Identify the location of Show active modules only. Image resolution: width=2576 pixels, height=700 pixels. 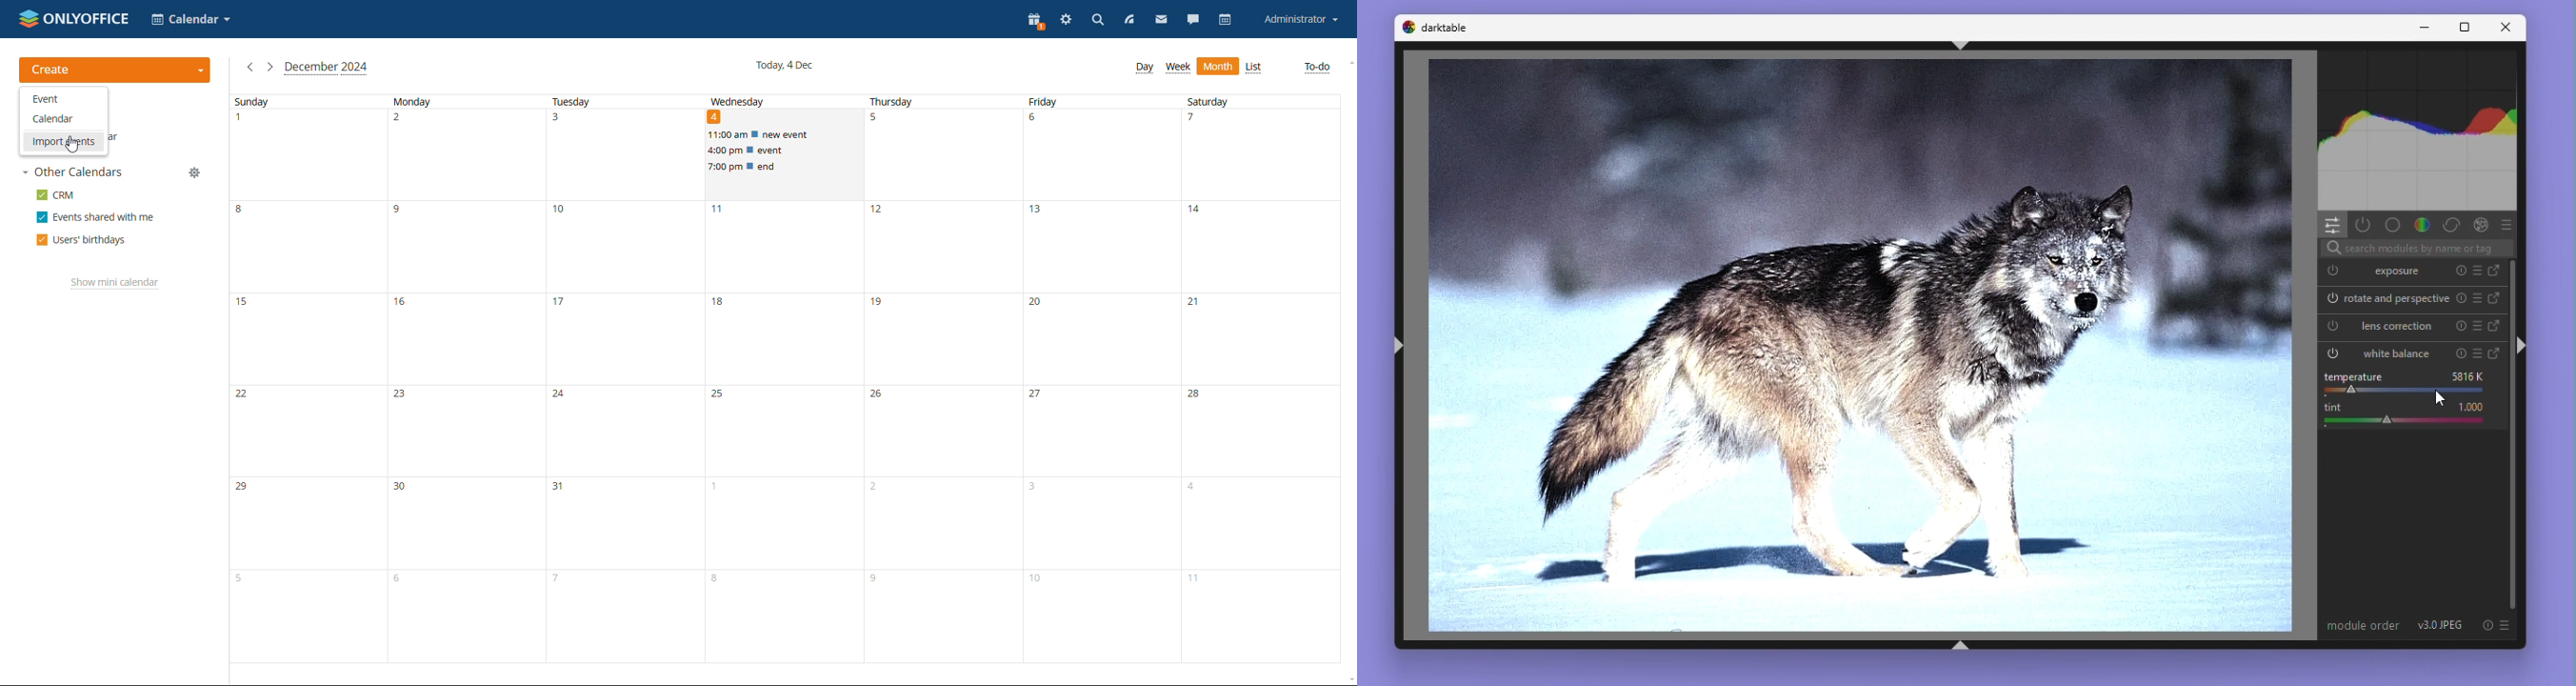
(2365, 224).